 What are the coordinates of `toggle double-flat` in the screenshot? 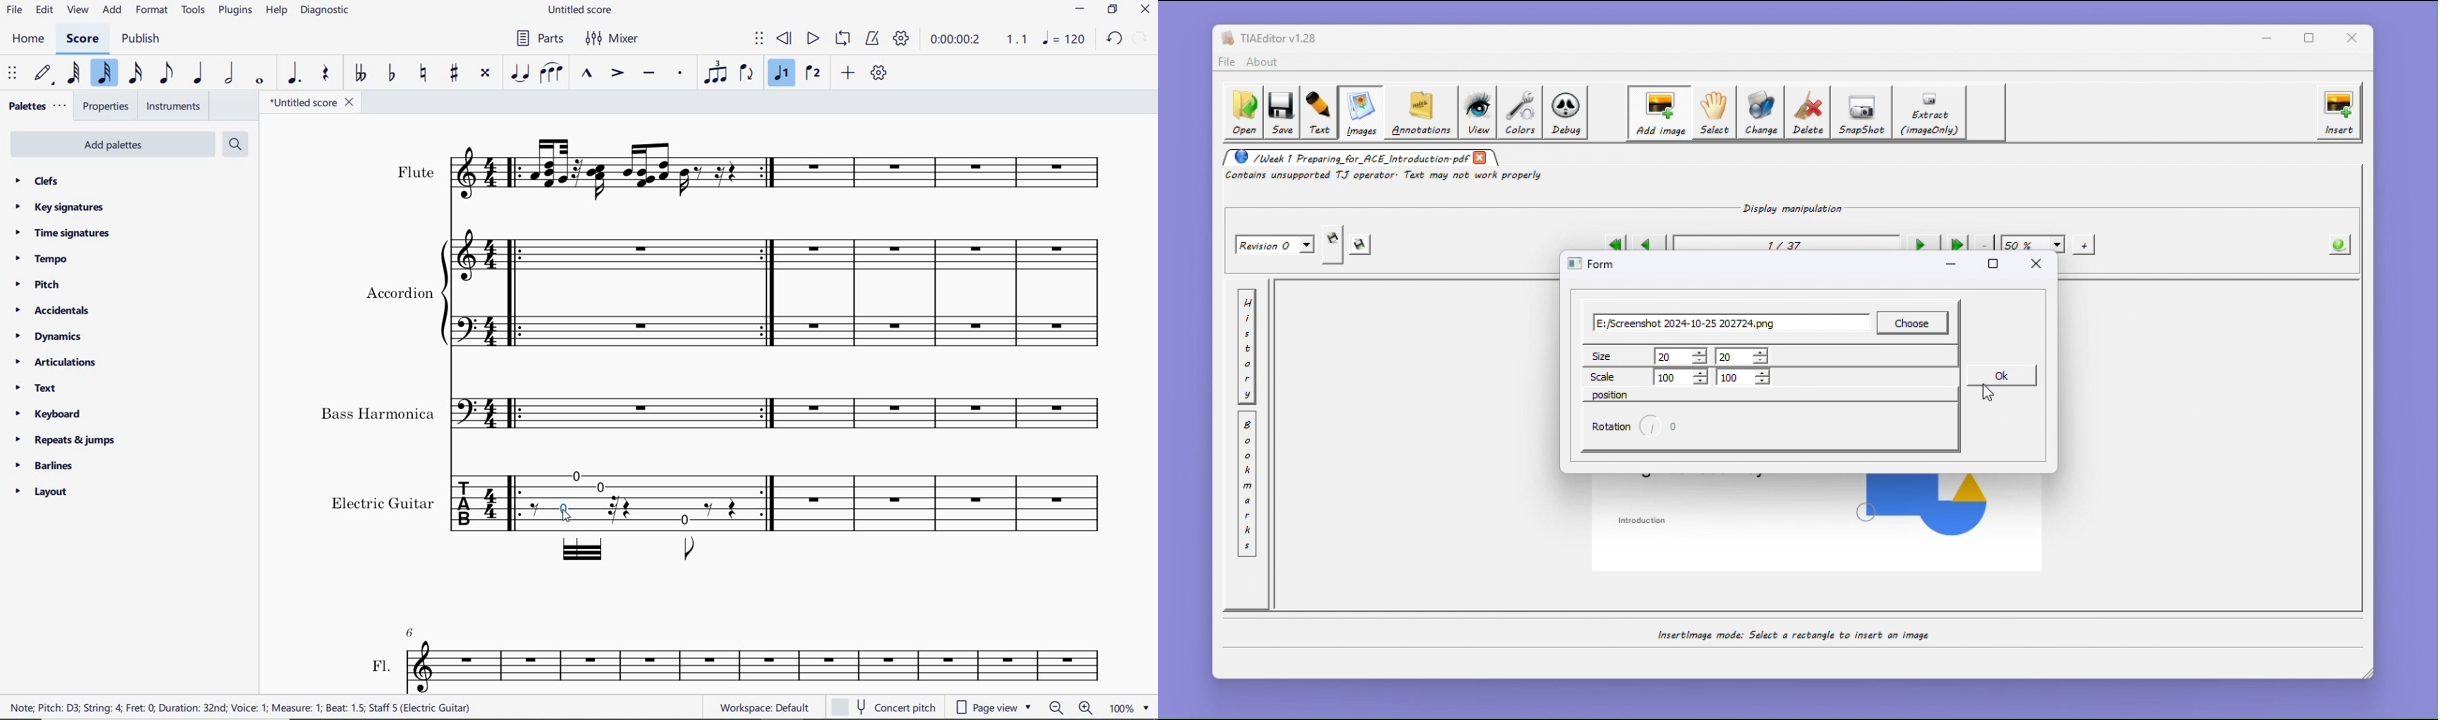 It's located at (359, 74).